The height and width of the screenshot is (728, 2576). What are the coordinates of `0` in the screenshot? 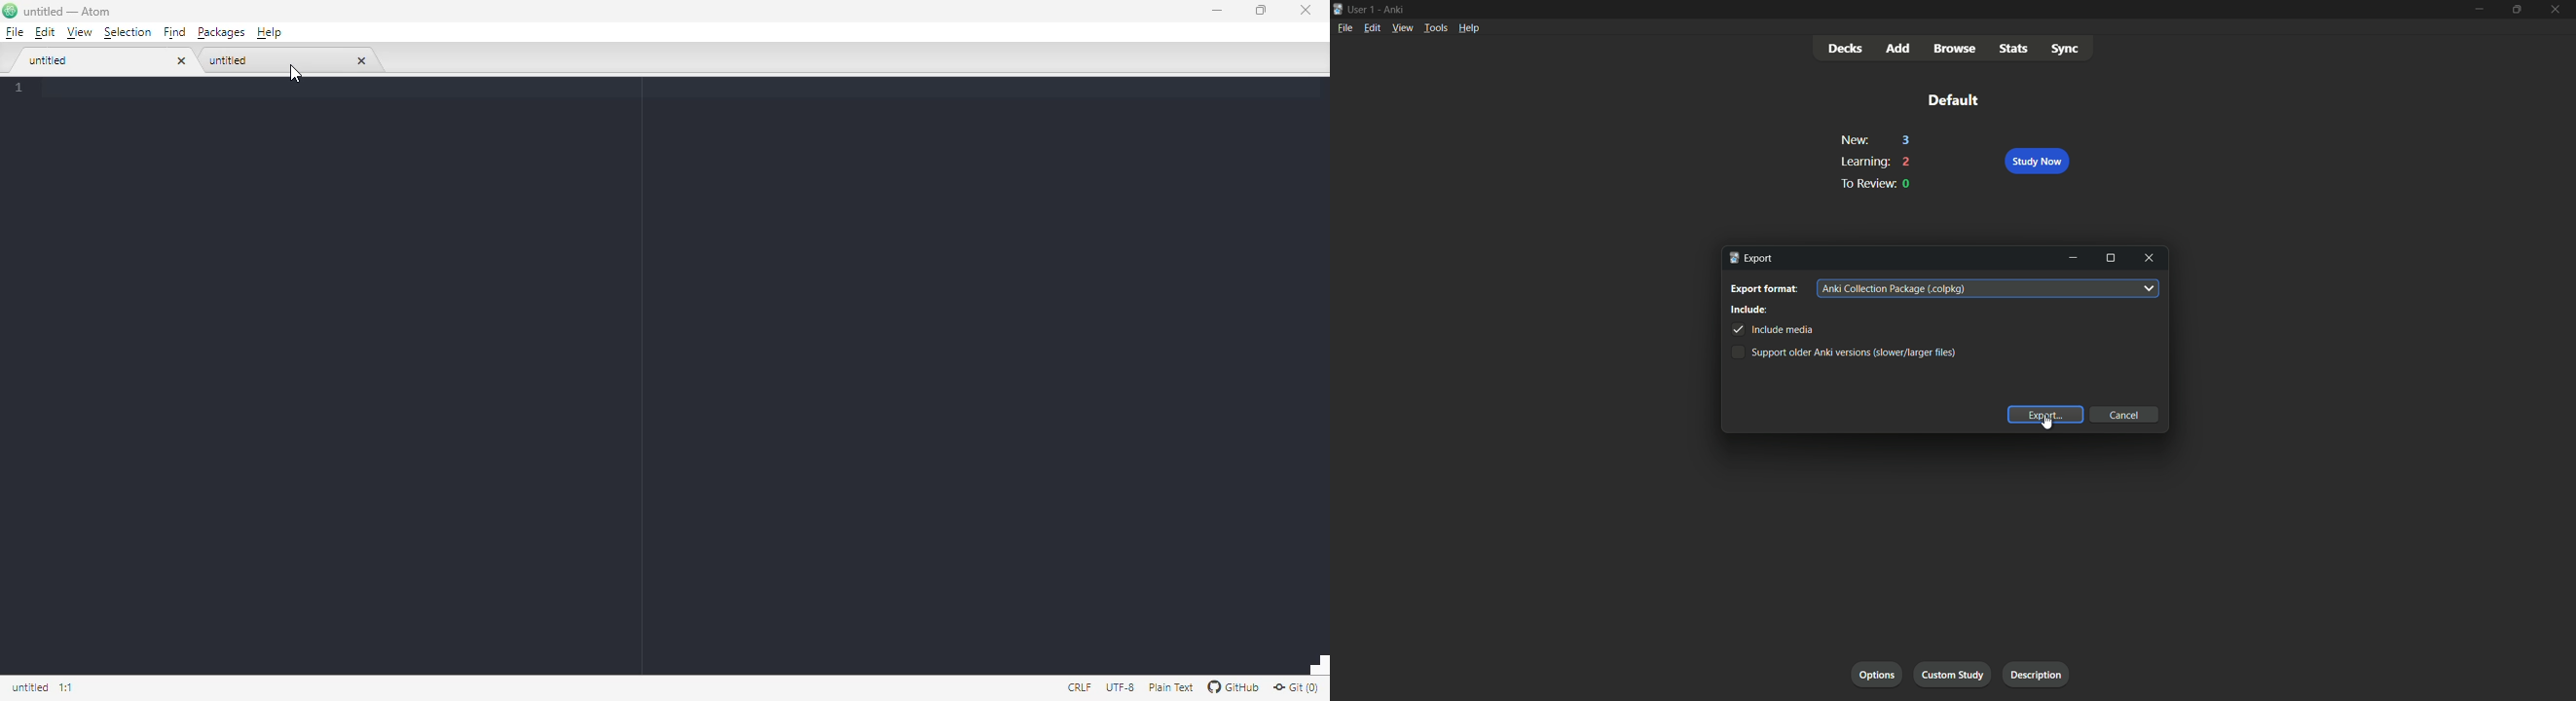 It's located at (1907, 184).